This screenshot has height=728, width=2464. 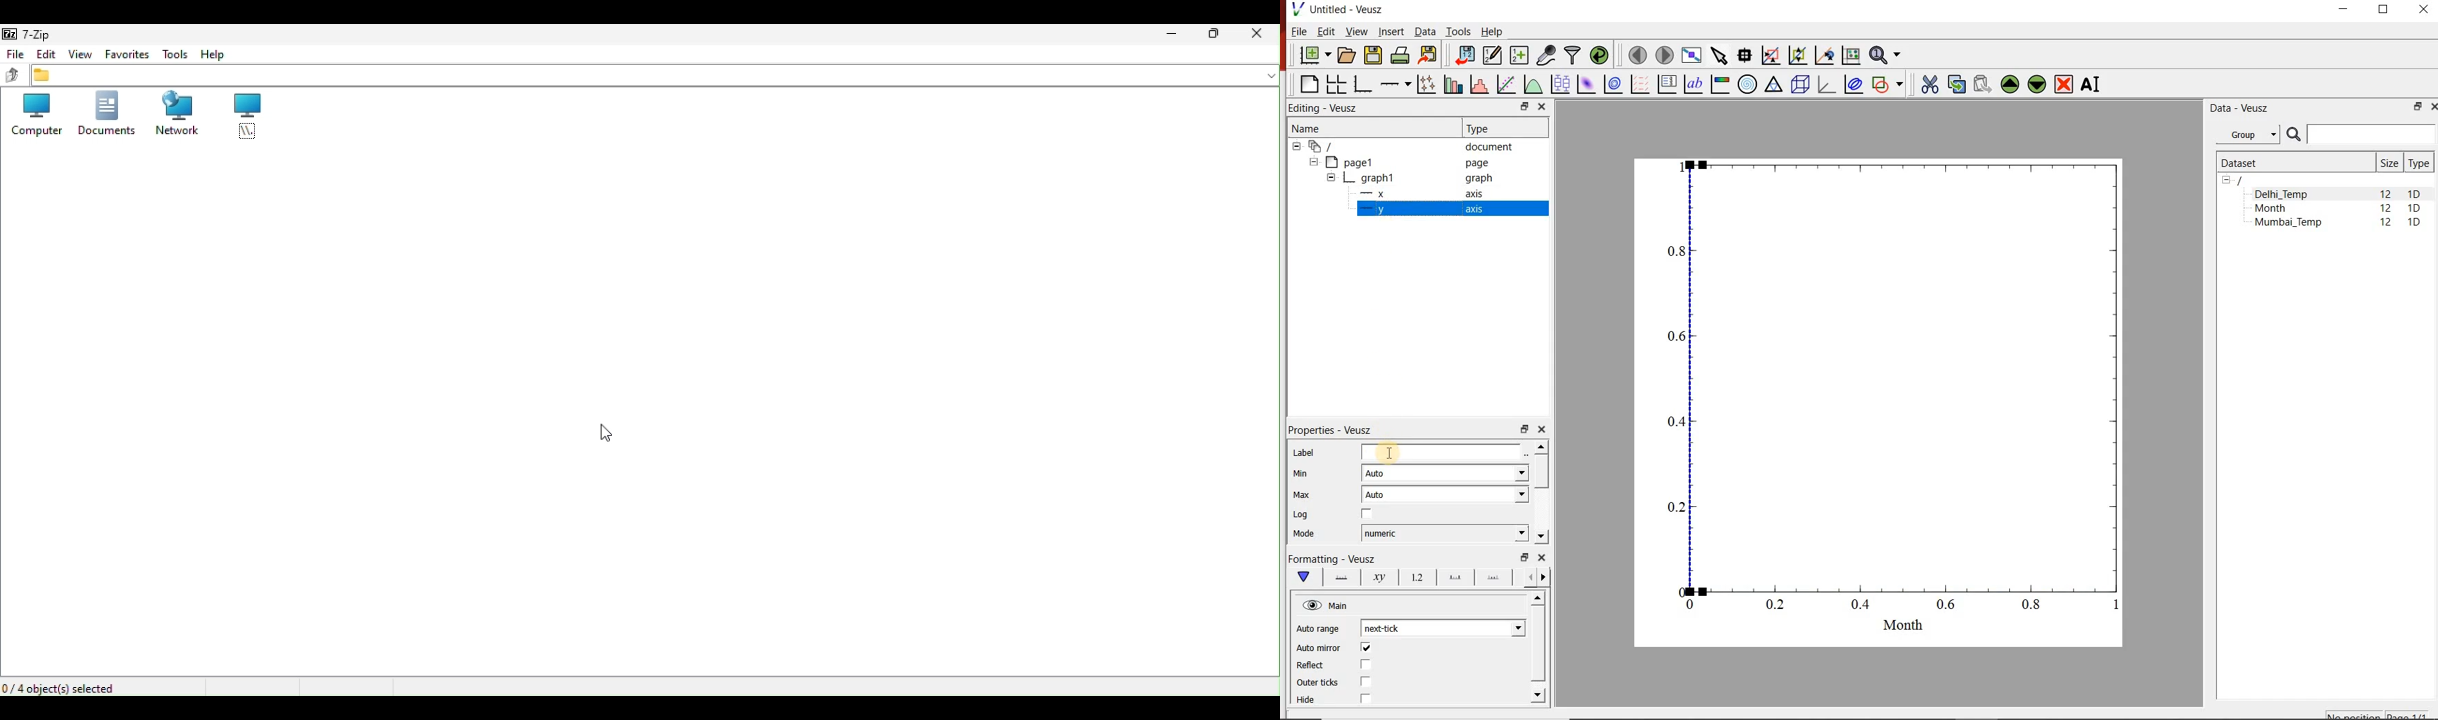 What do you see at coordinates (2419, 163) in the screenshot?
I see `Type` at bounding box center [2419, 163].